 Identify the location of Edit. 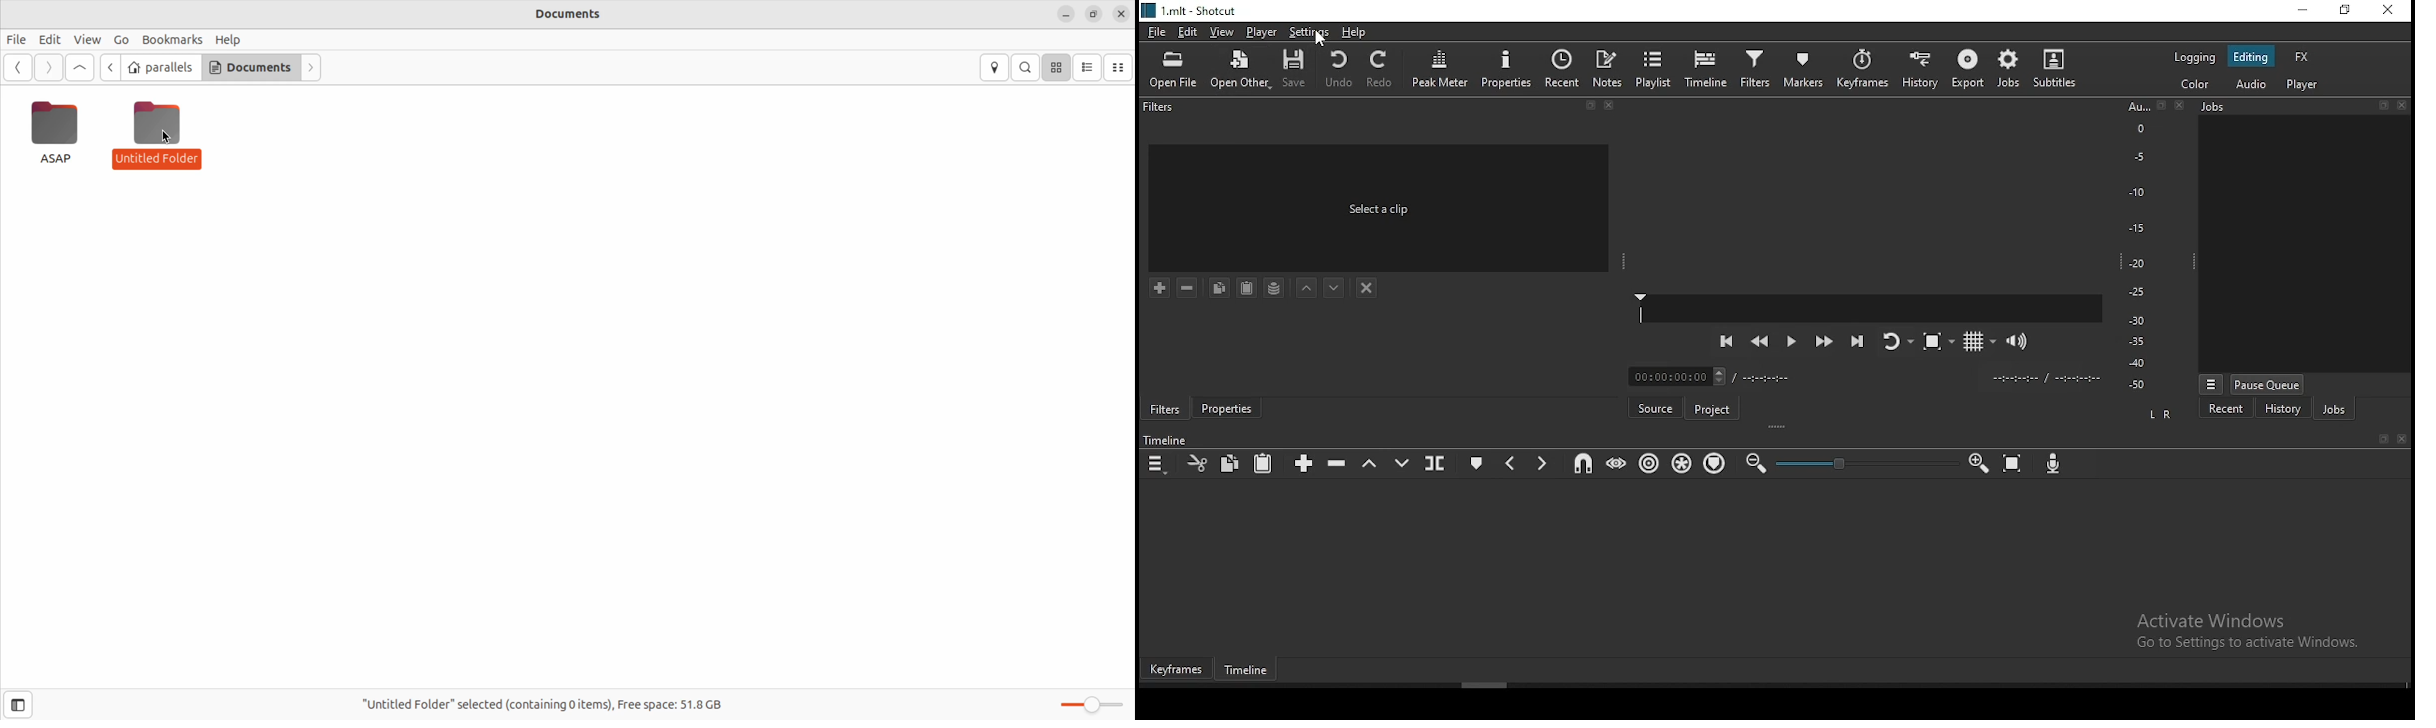
(49, 39).